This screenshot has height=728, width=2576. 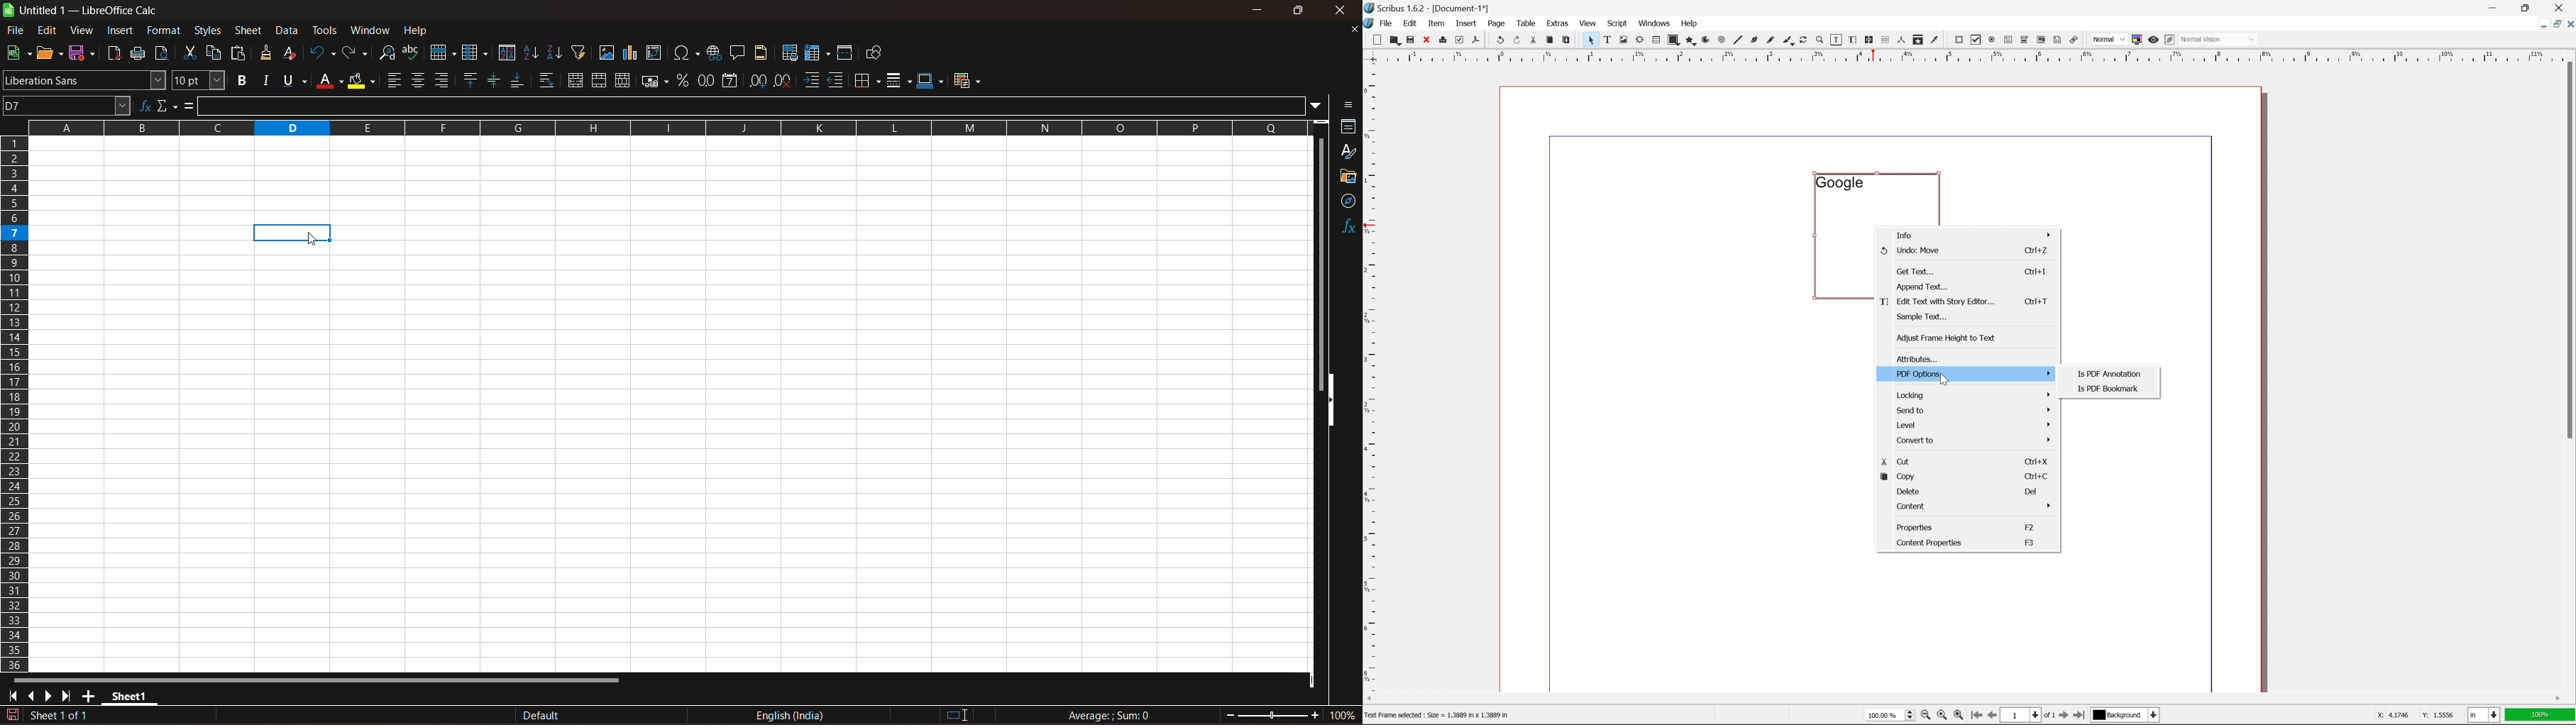 I want to click on document modified, so click(x=11, y=715).